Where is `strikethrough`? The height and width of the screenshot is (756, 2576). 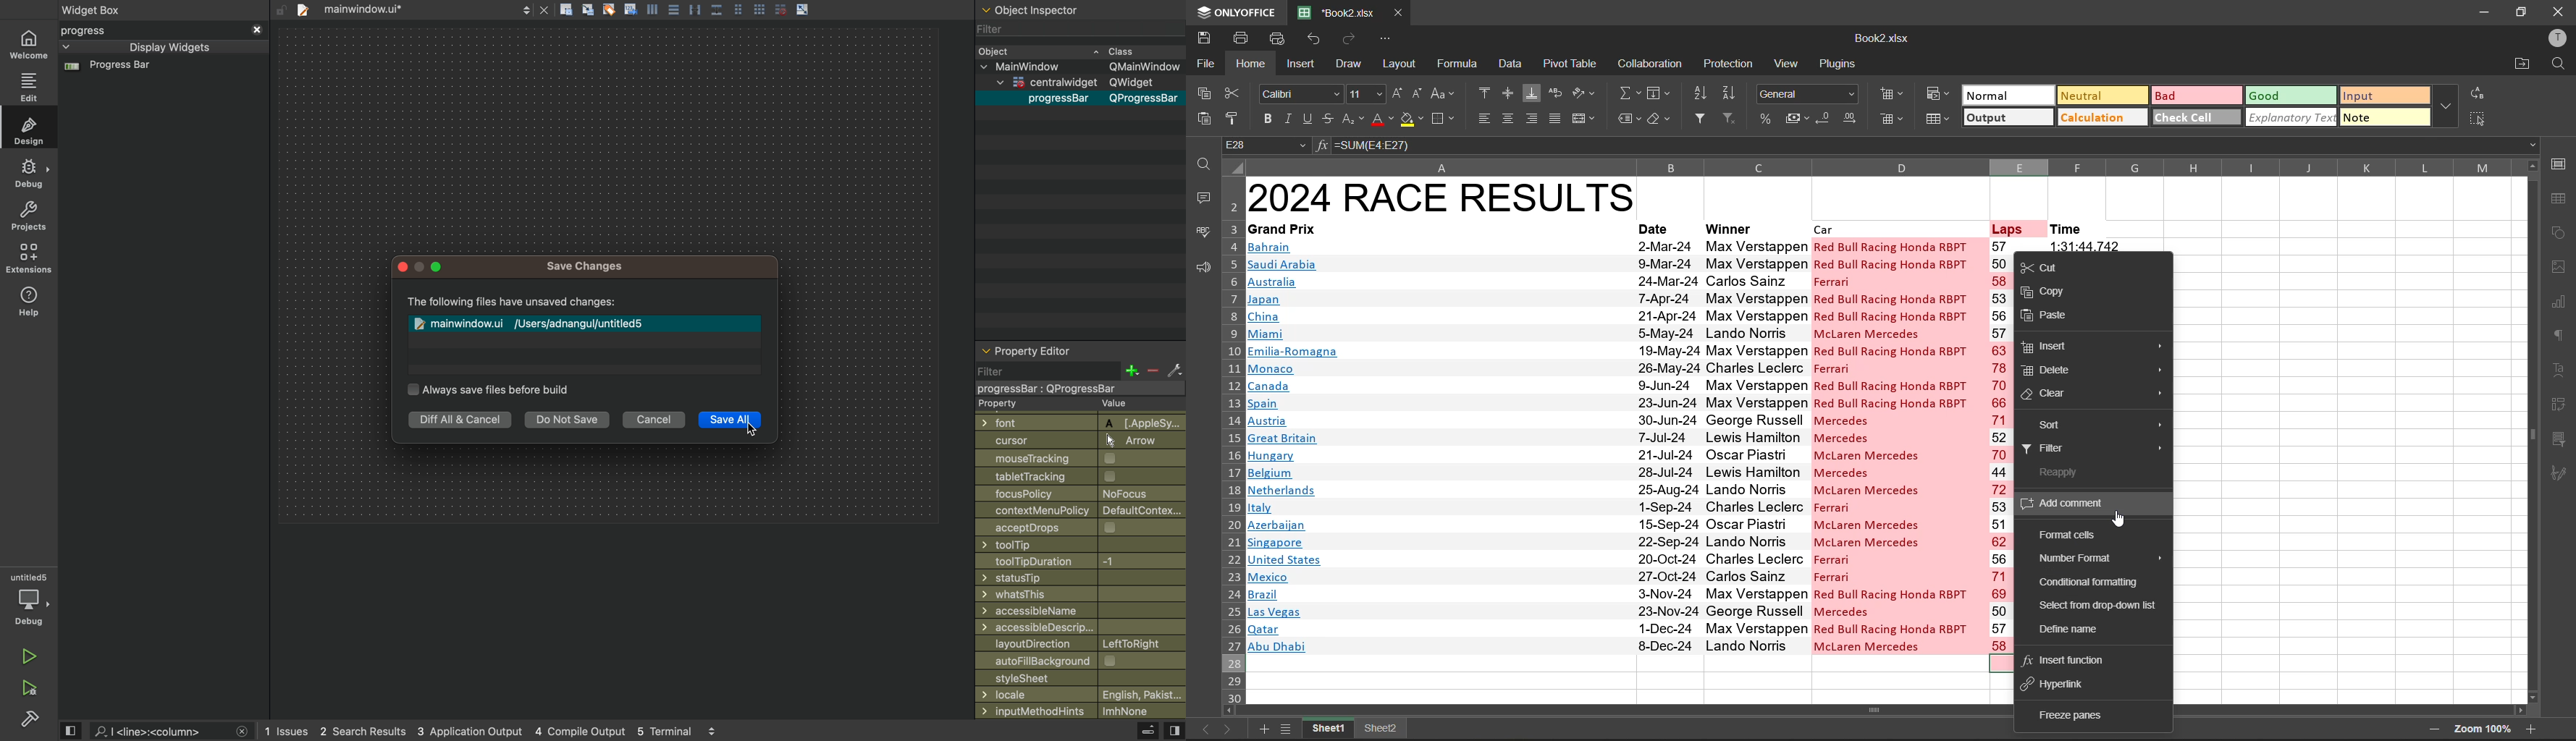
strikethrough is located at coordinates (1330, 119).